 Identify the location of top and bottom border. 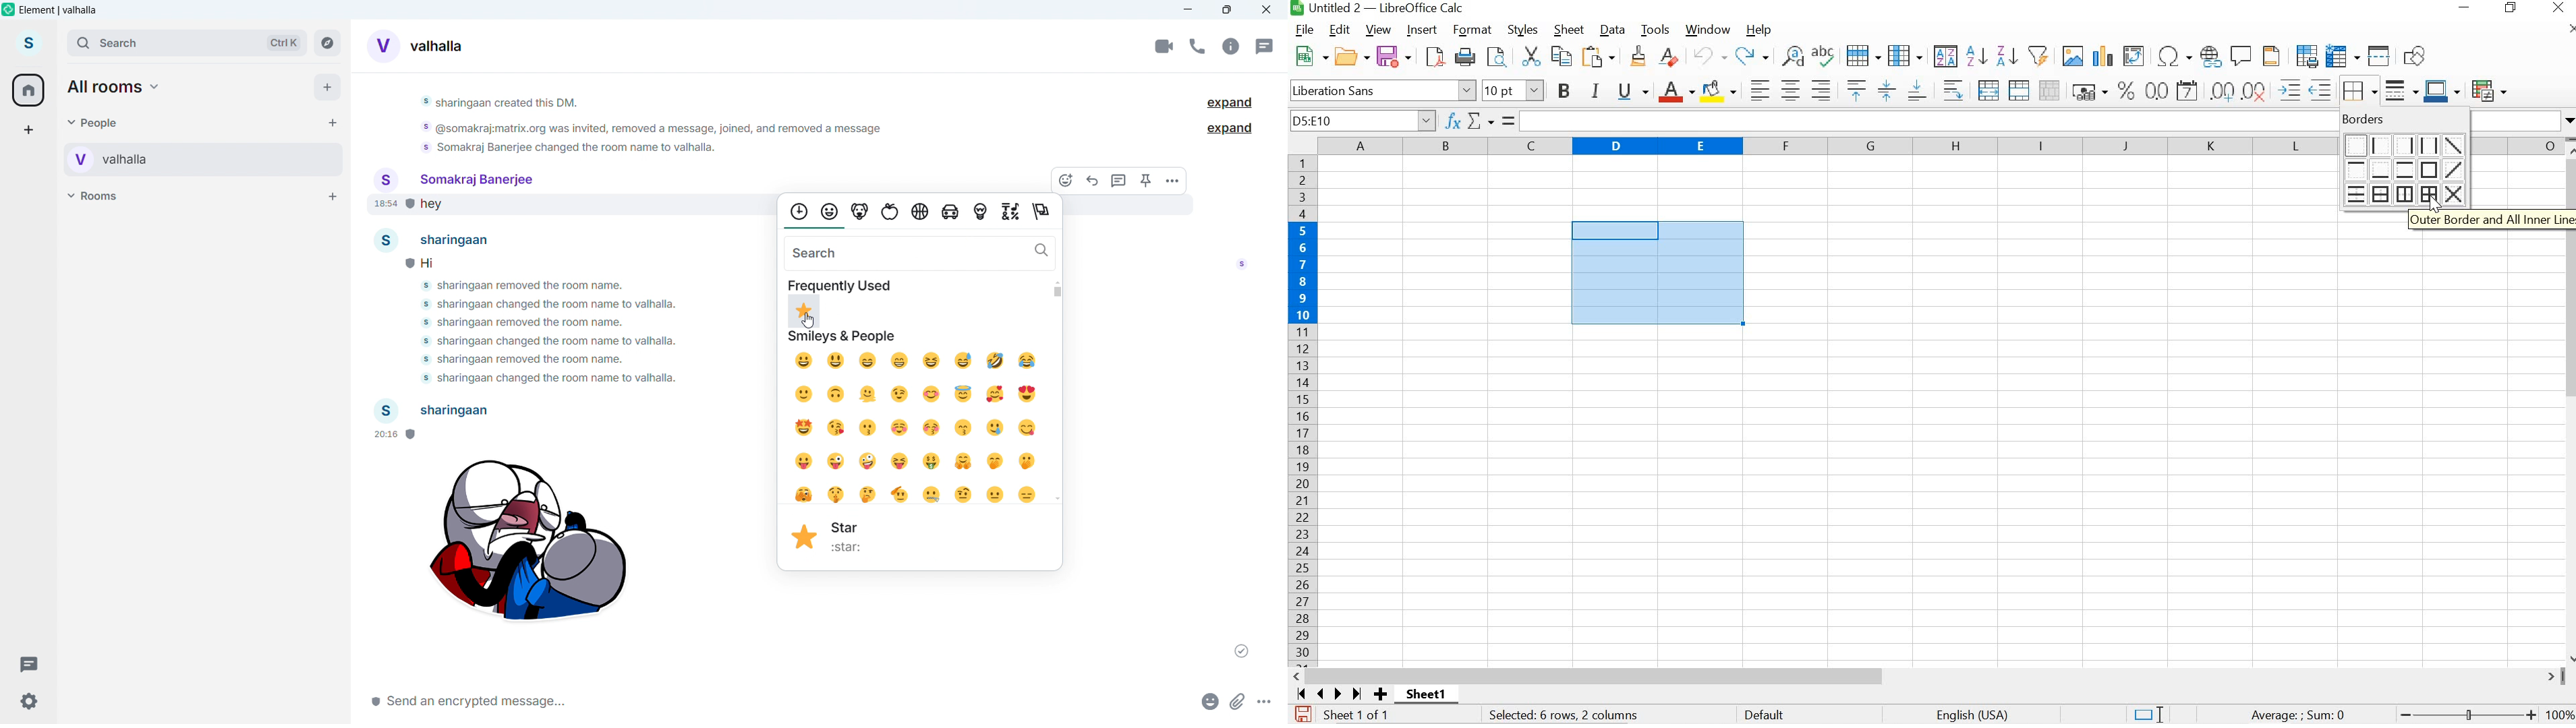
(2407, 169).